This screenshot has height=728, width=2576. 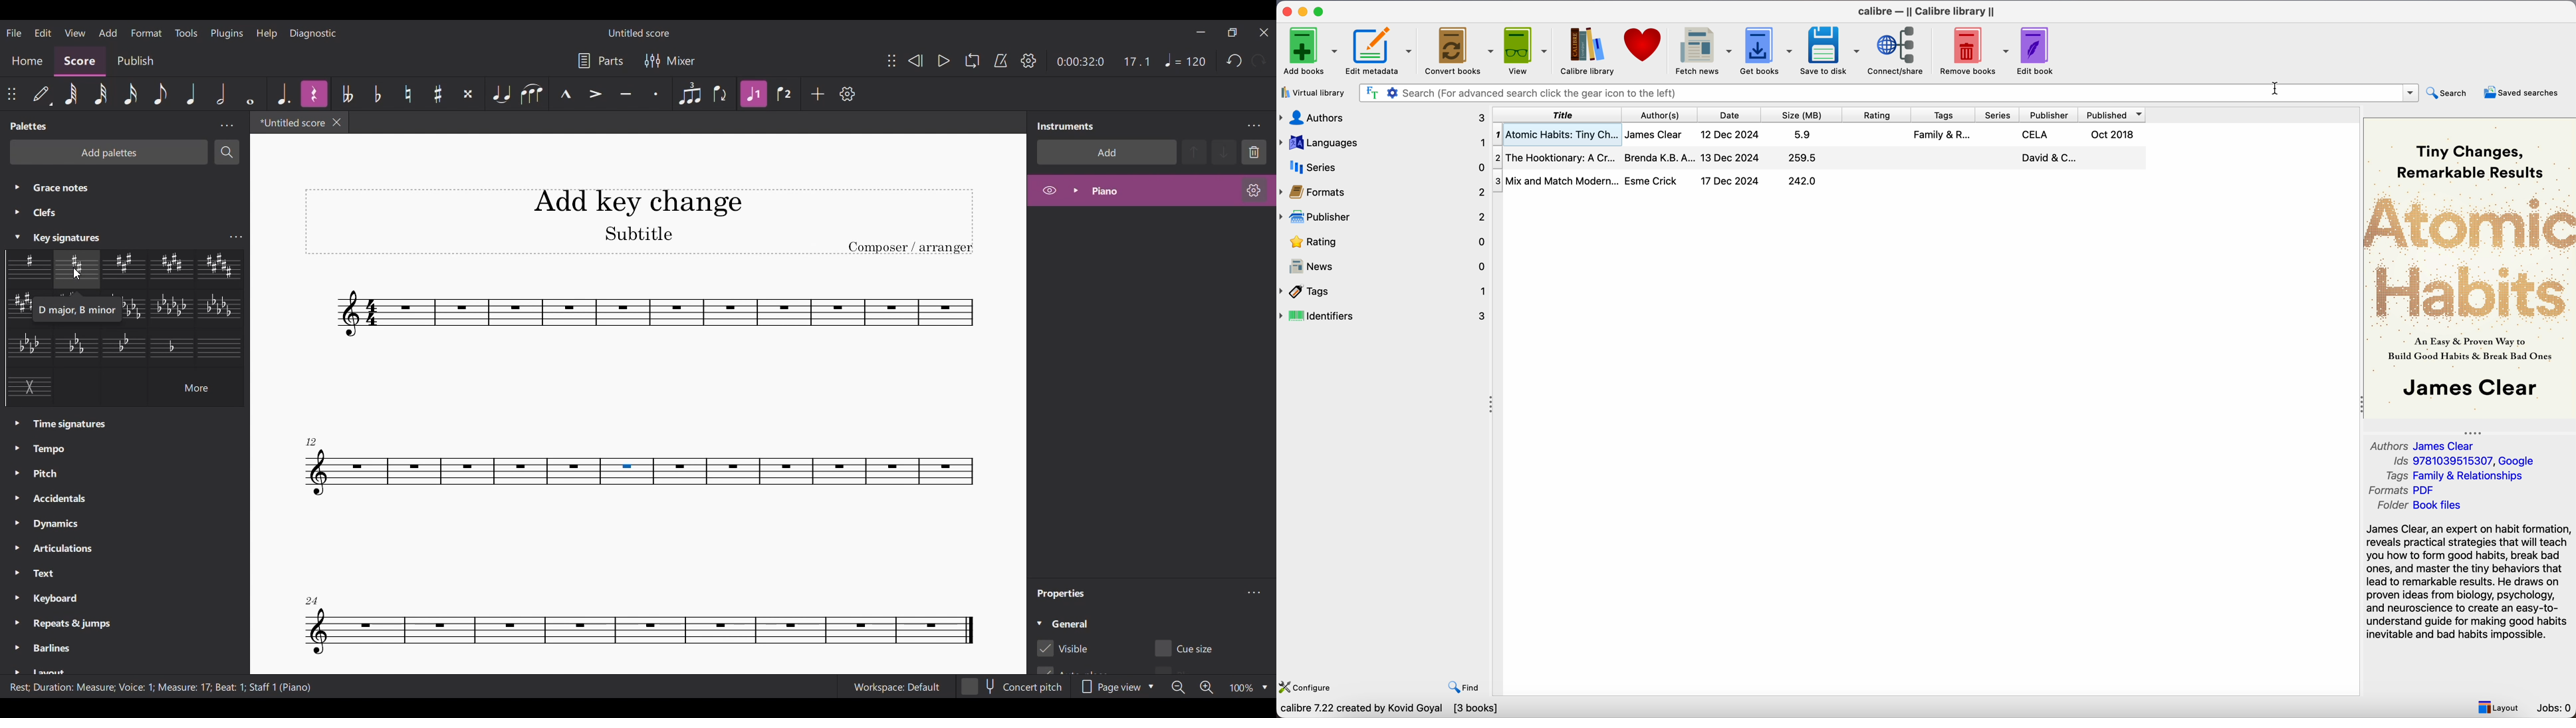 I want to click on title, so click(x=1562, y=115).